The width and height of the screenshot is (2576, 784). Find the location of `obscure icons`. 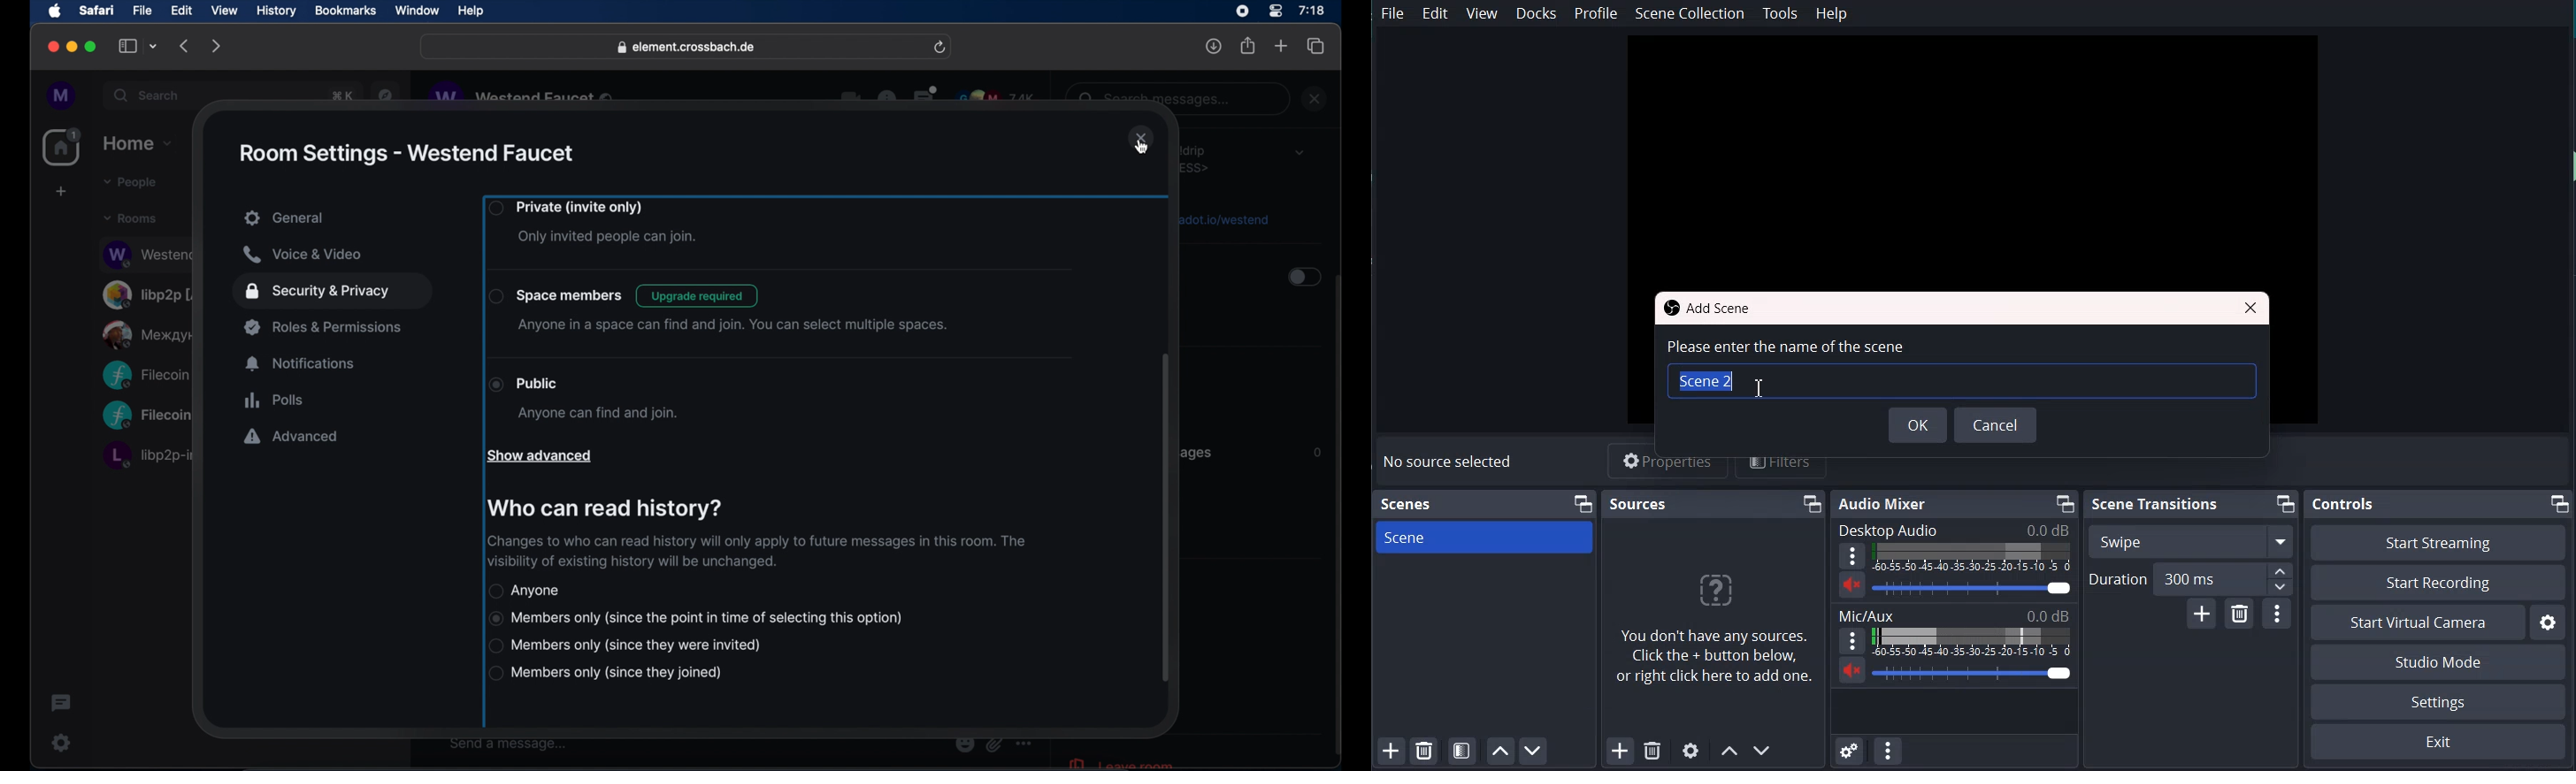

obscure icons is located at coordinates (938, 96).